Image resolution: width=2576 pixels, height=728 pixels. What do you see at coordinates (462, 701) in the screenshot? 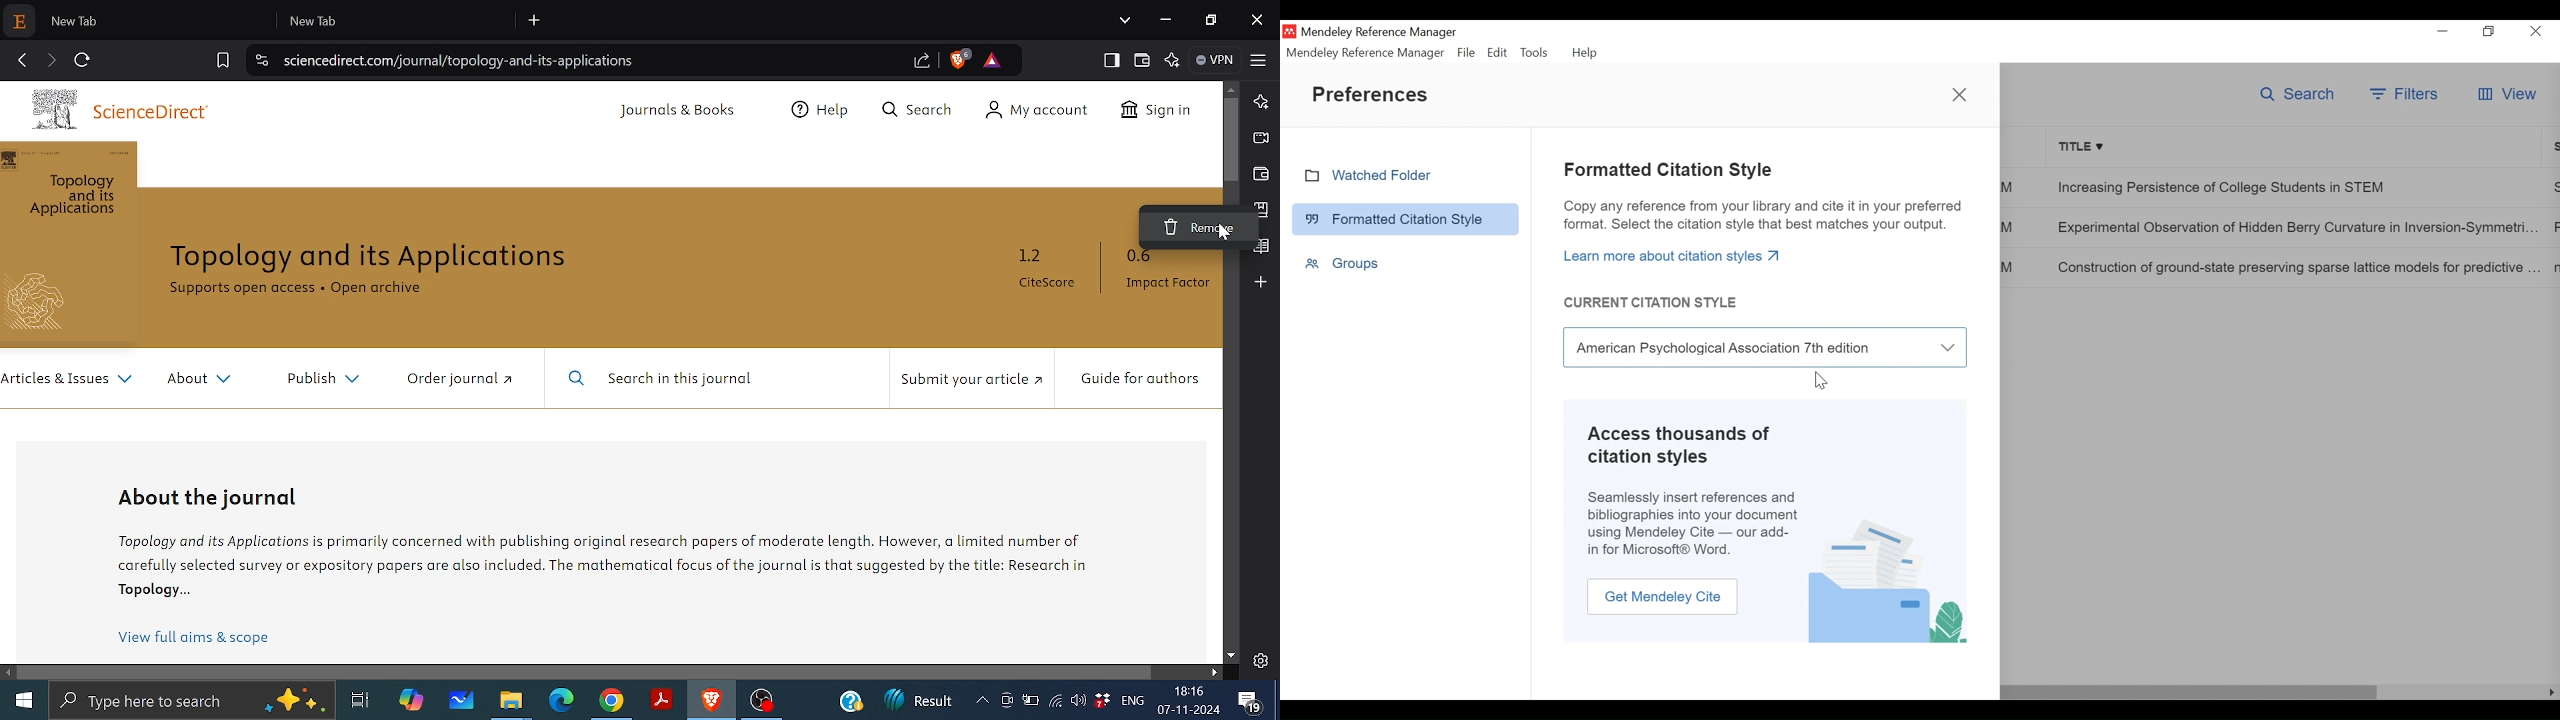
I see `whiteboard` at bounding box center [462, 701].